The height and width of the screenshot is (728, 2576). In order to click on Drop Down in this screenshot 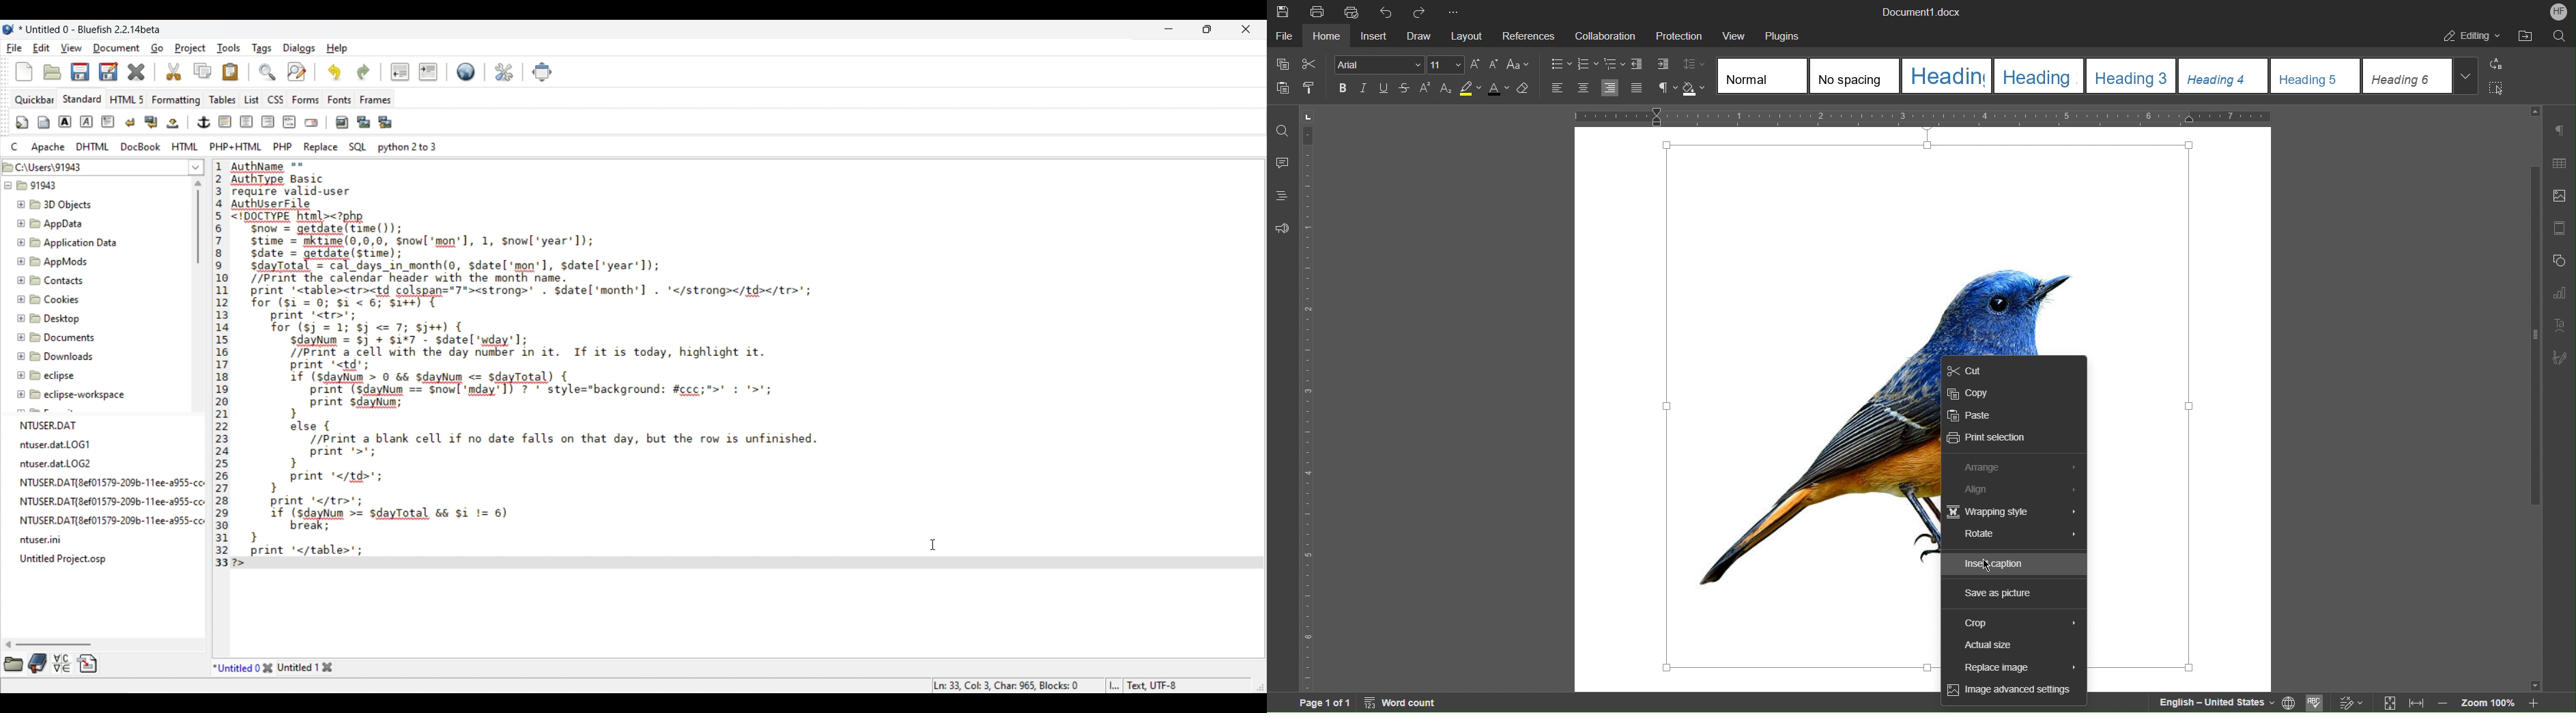, I will do `click(2465, 75)`.